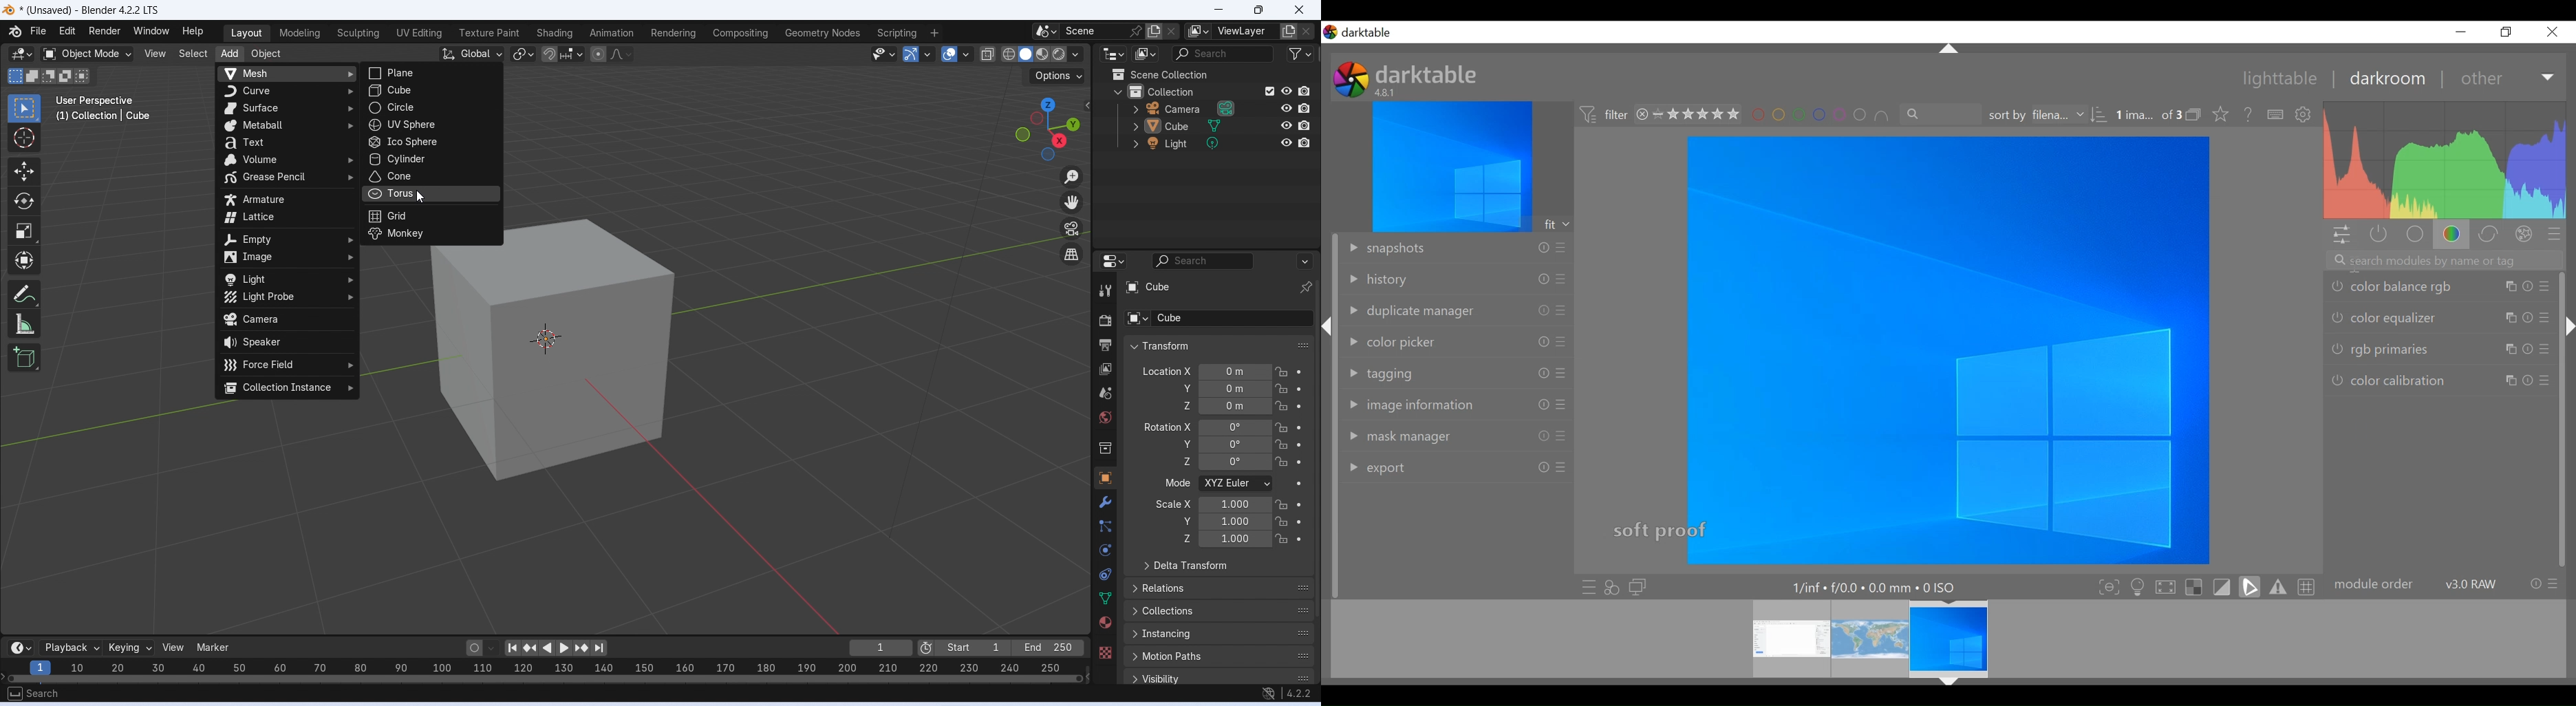 Image resolution: width=2576 pixels, height=728 pixels. Describe the element at coordinates (429, 235) in the screenshot. I see `monkey` at that location.